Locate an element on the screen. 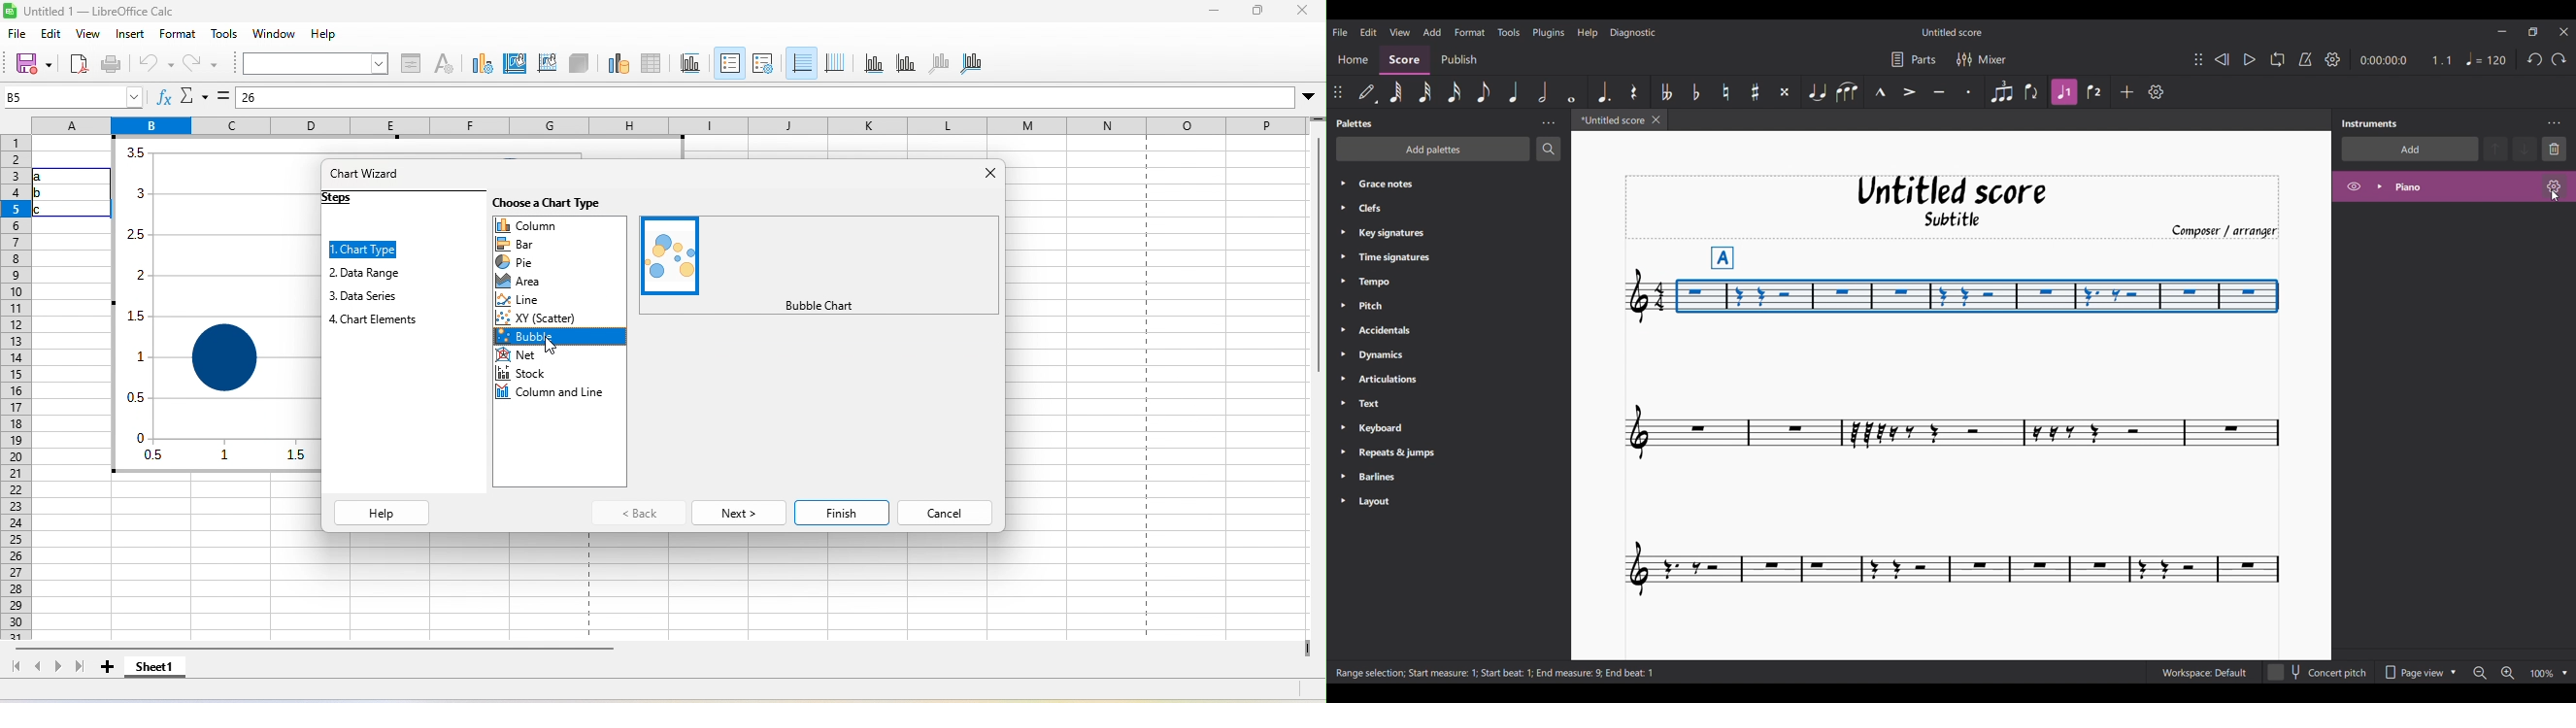 Image resolution: width=2576 pixels, height=728 pixels. minimize is located at coordinates (1208, 13).